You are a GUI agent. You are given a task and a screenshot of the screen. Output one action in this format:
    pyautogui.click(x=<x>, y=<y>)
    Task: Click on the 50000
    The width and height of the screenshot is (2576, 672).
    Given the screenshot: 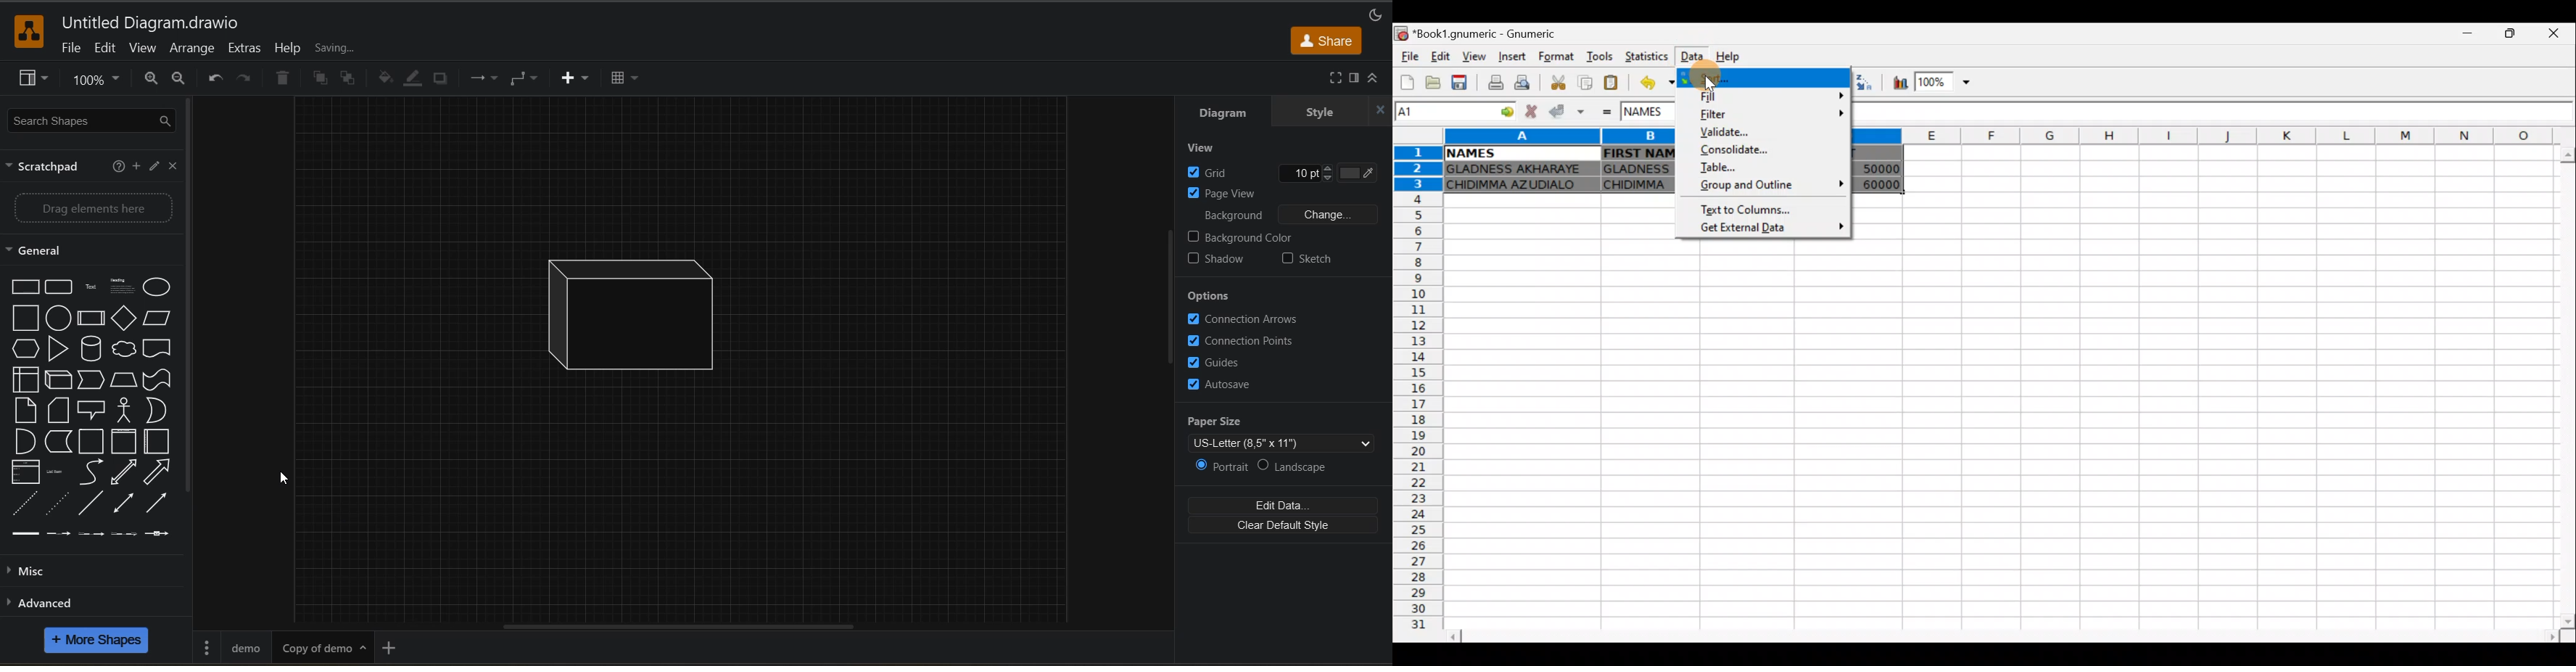 What is the action you would take?
    pyautogui.click(x=1876, y=168)
    